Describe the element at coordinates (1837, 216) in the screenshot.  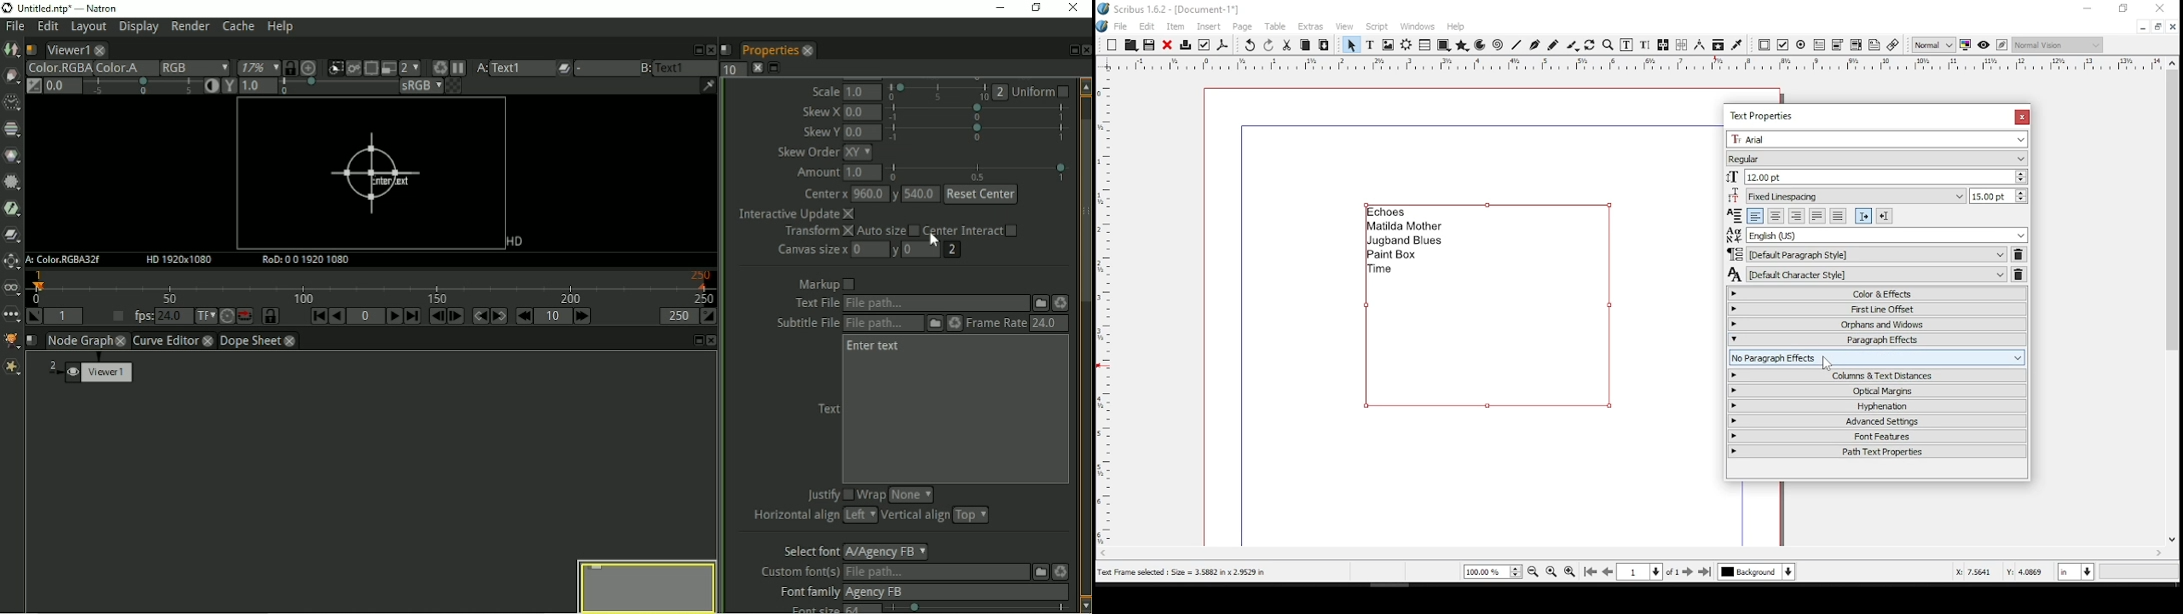
I see `align text forced justified` at that location.